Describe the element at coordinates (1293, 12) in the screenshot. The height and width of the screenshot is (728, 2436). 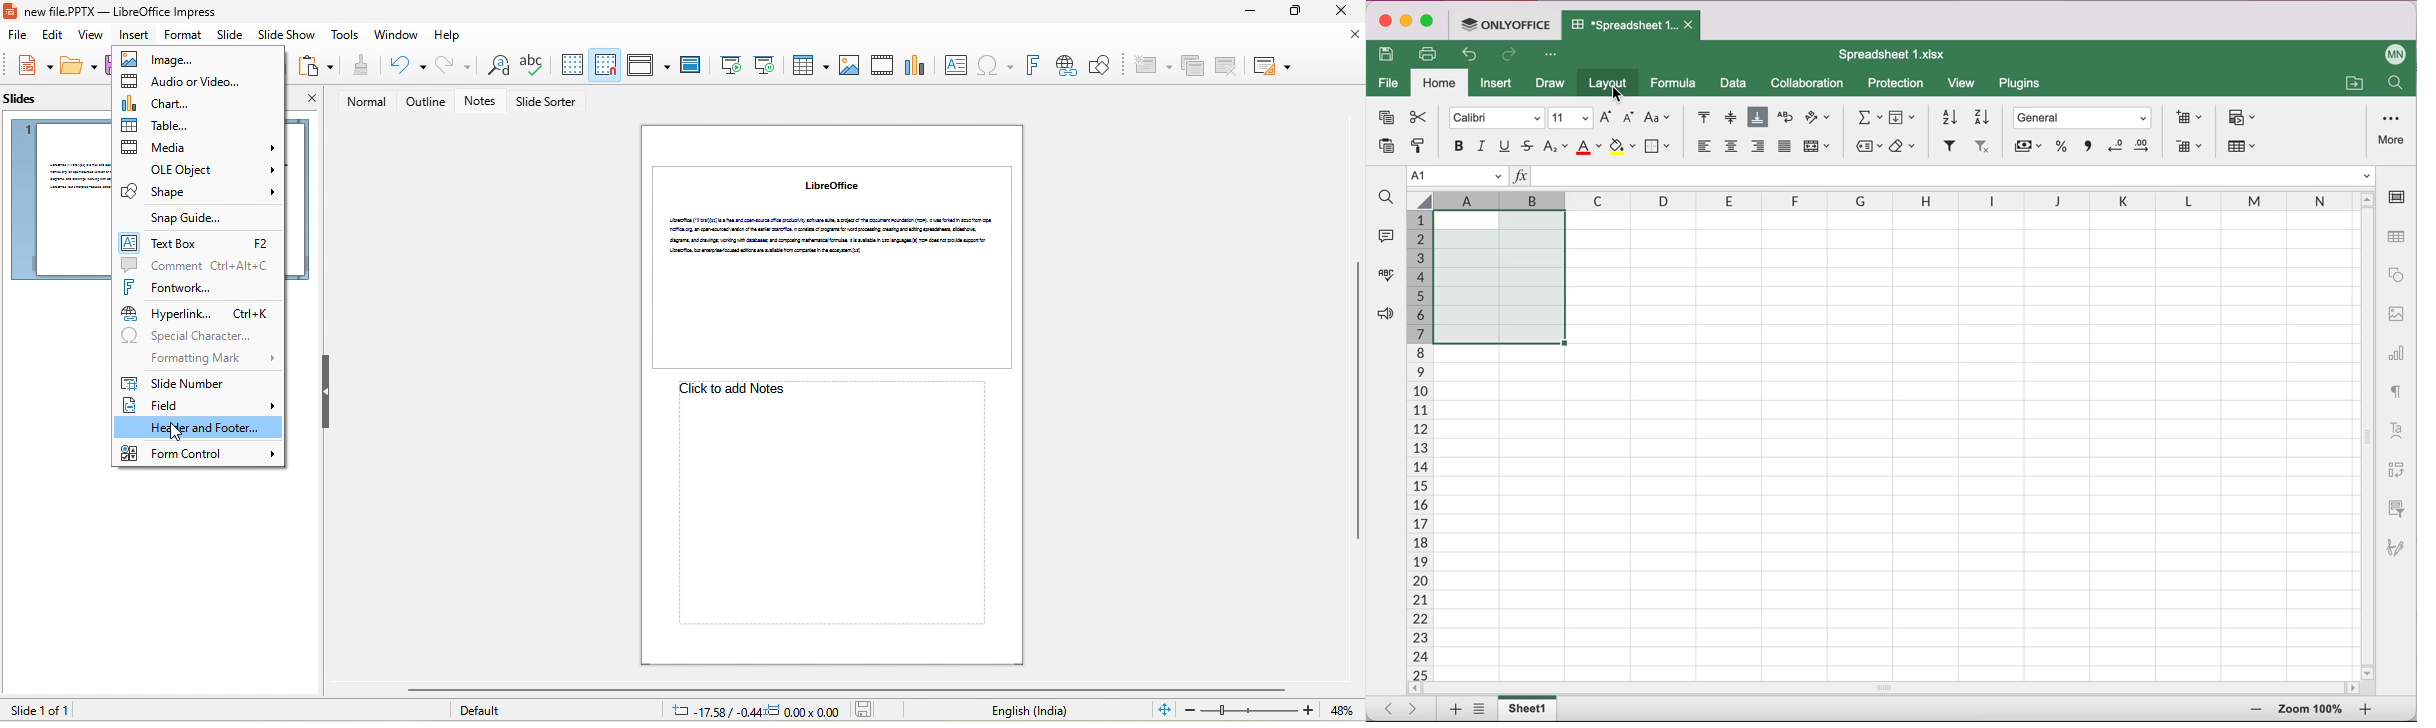
I see `maximize` at that location.